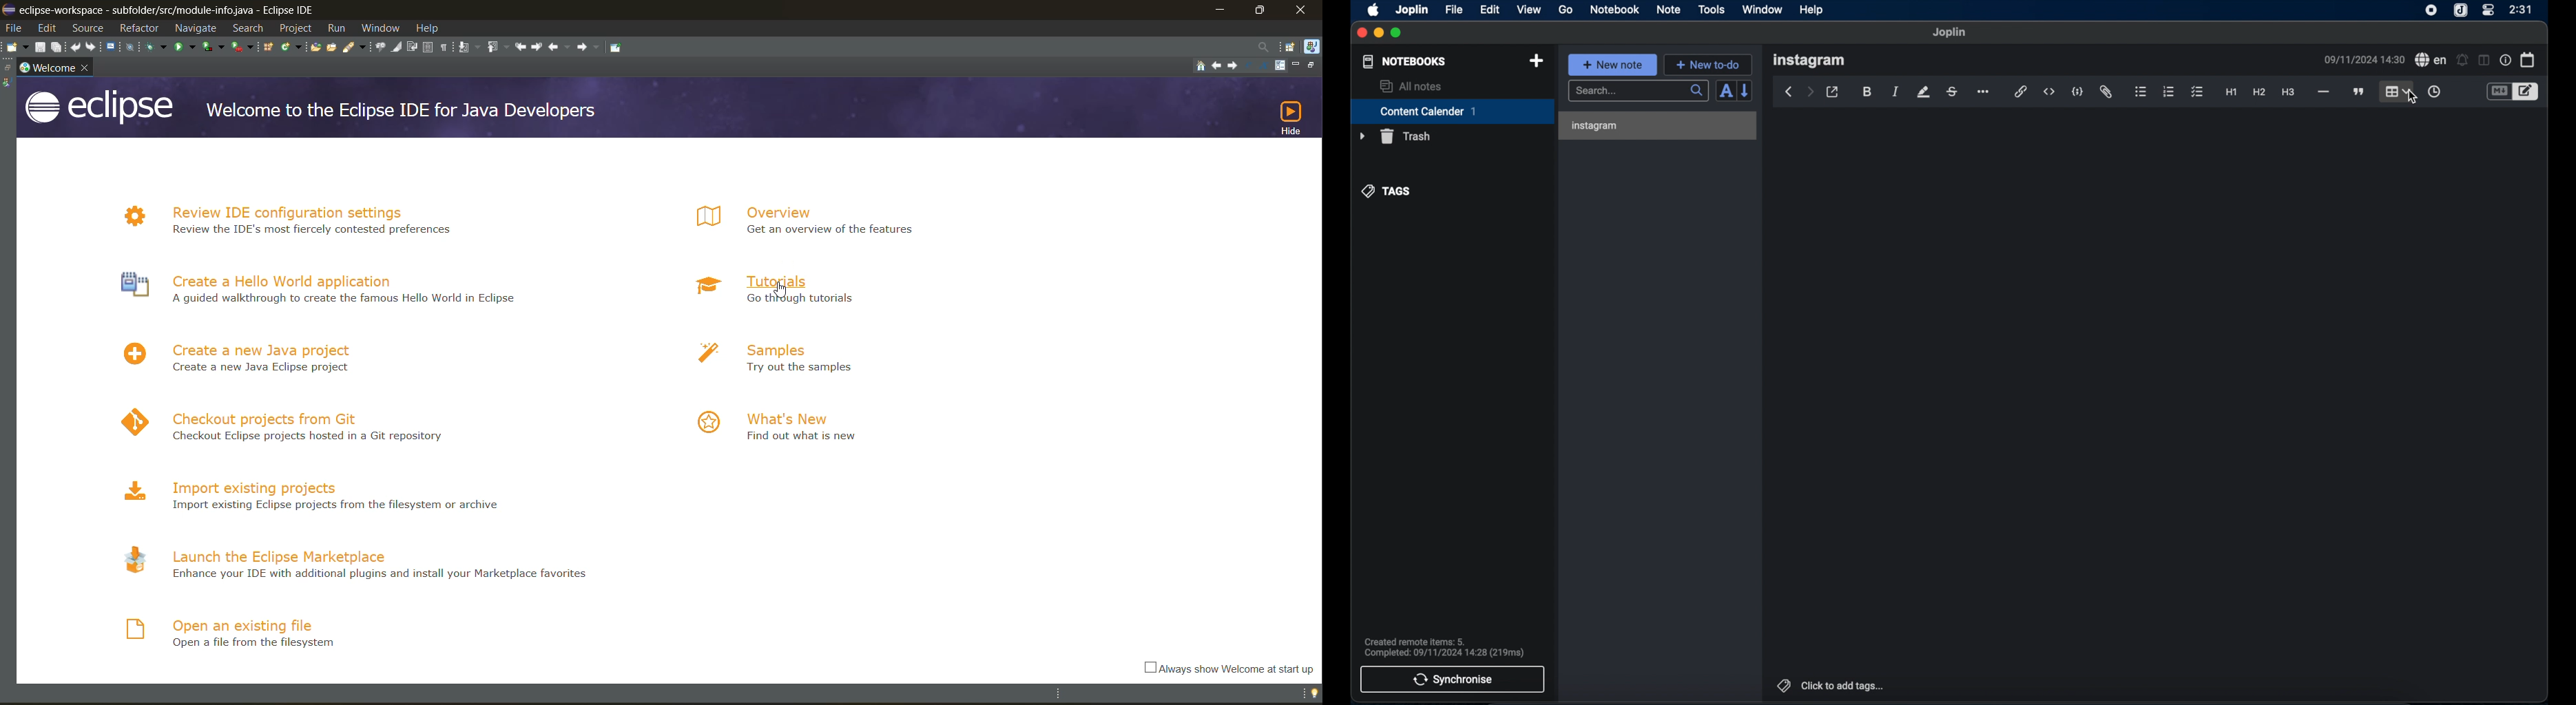  What do you see at coordinates (1452, 680) in the screenshot?
I see `synchronise` at bounding box center [1452, 680].